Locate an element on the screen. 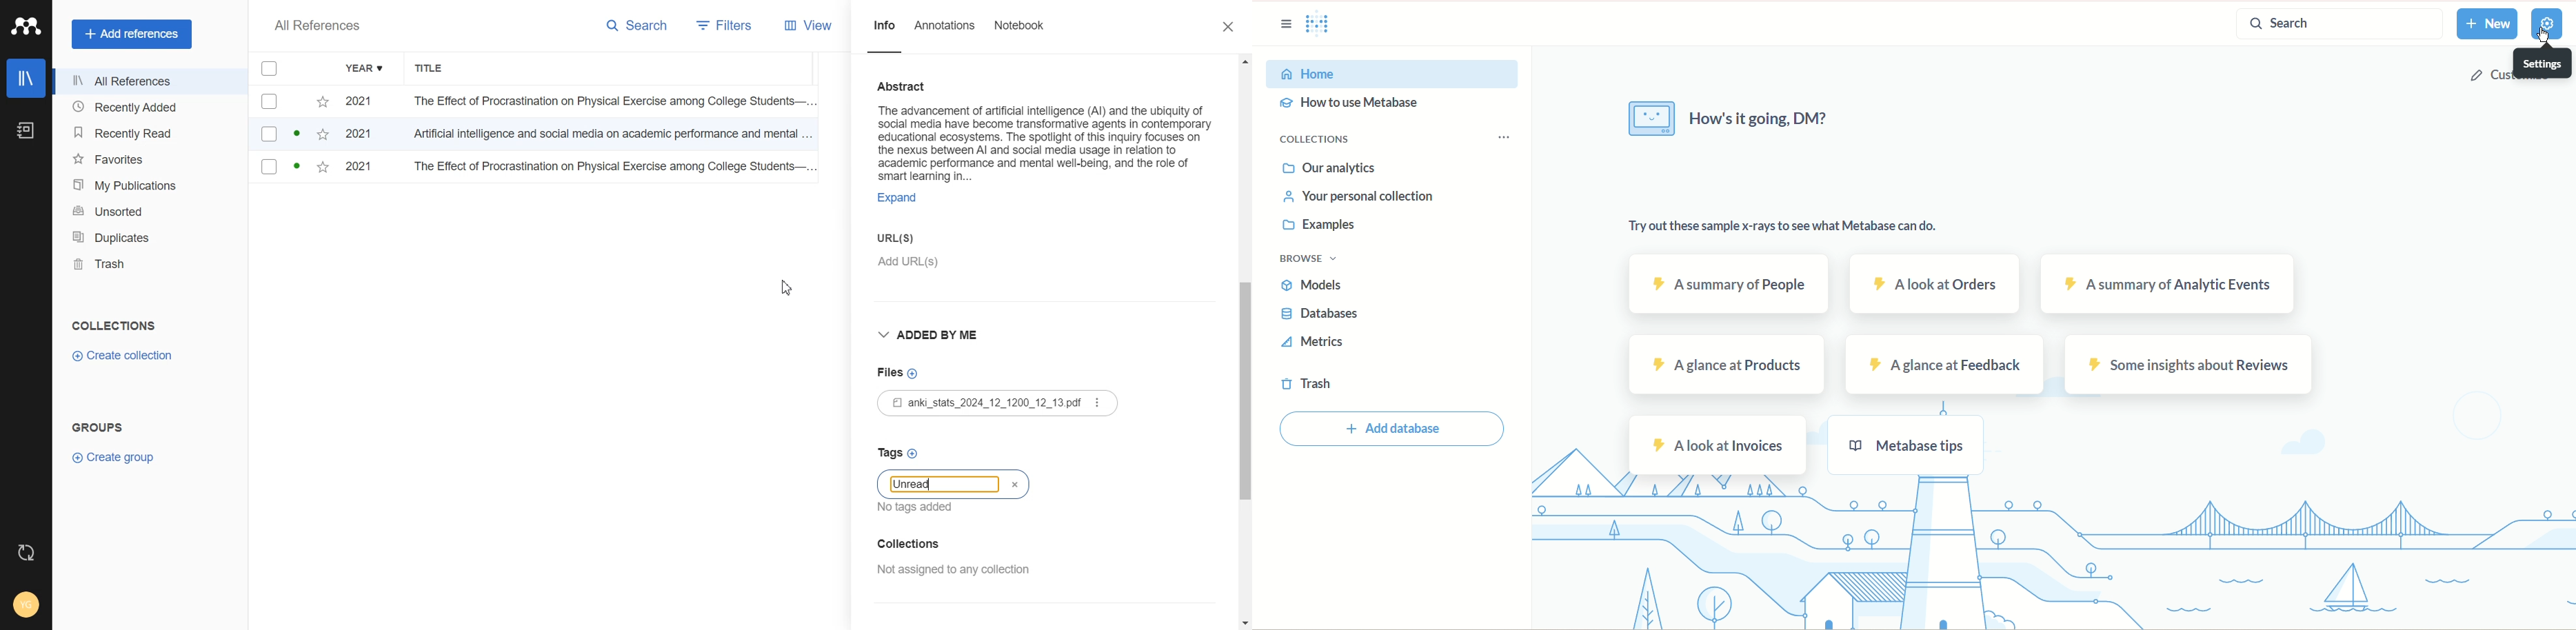  Cursor is located at coordinates (791, 286).